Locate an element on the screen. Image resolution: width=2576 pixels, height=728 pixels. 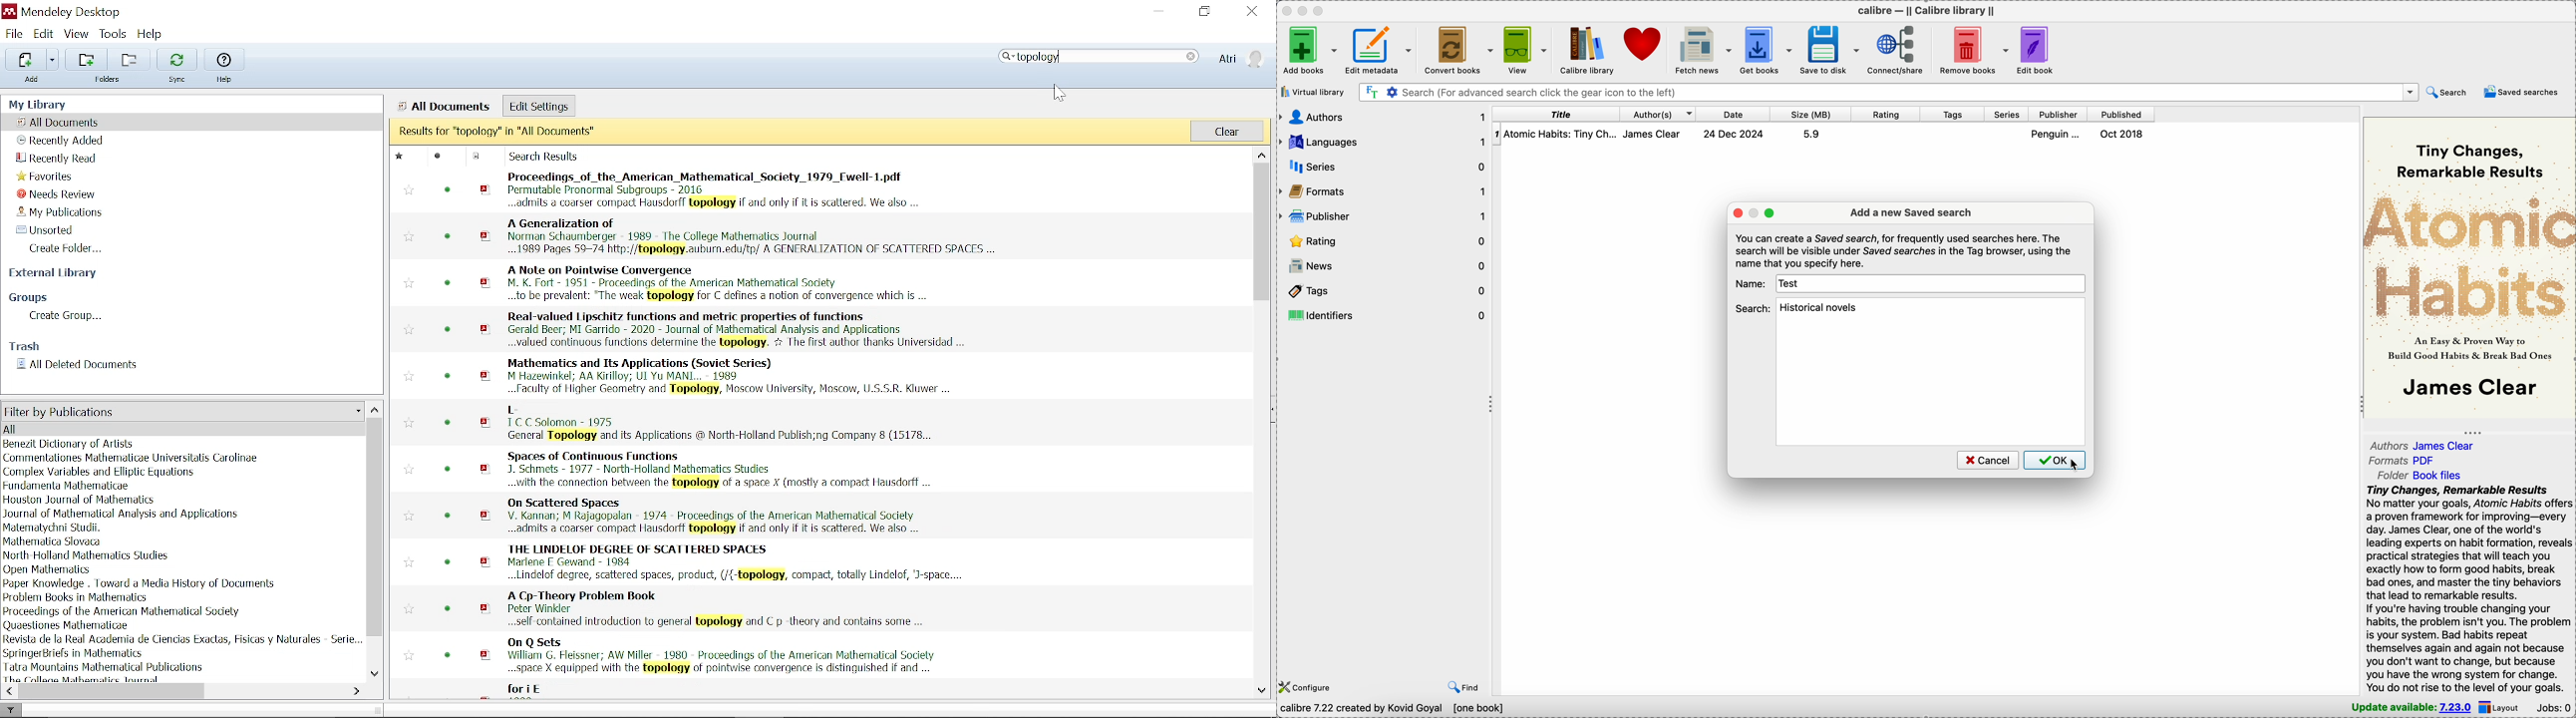
Close window is located at coordinates (1250, 12).